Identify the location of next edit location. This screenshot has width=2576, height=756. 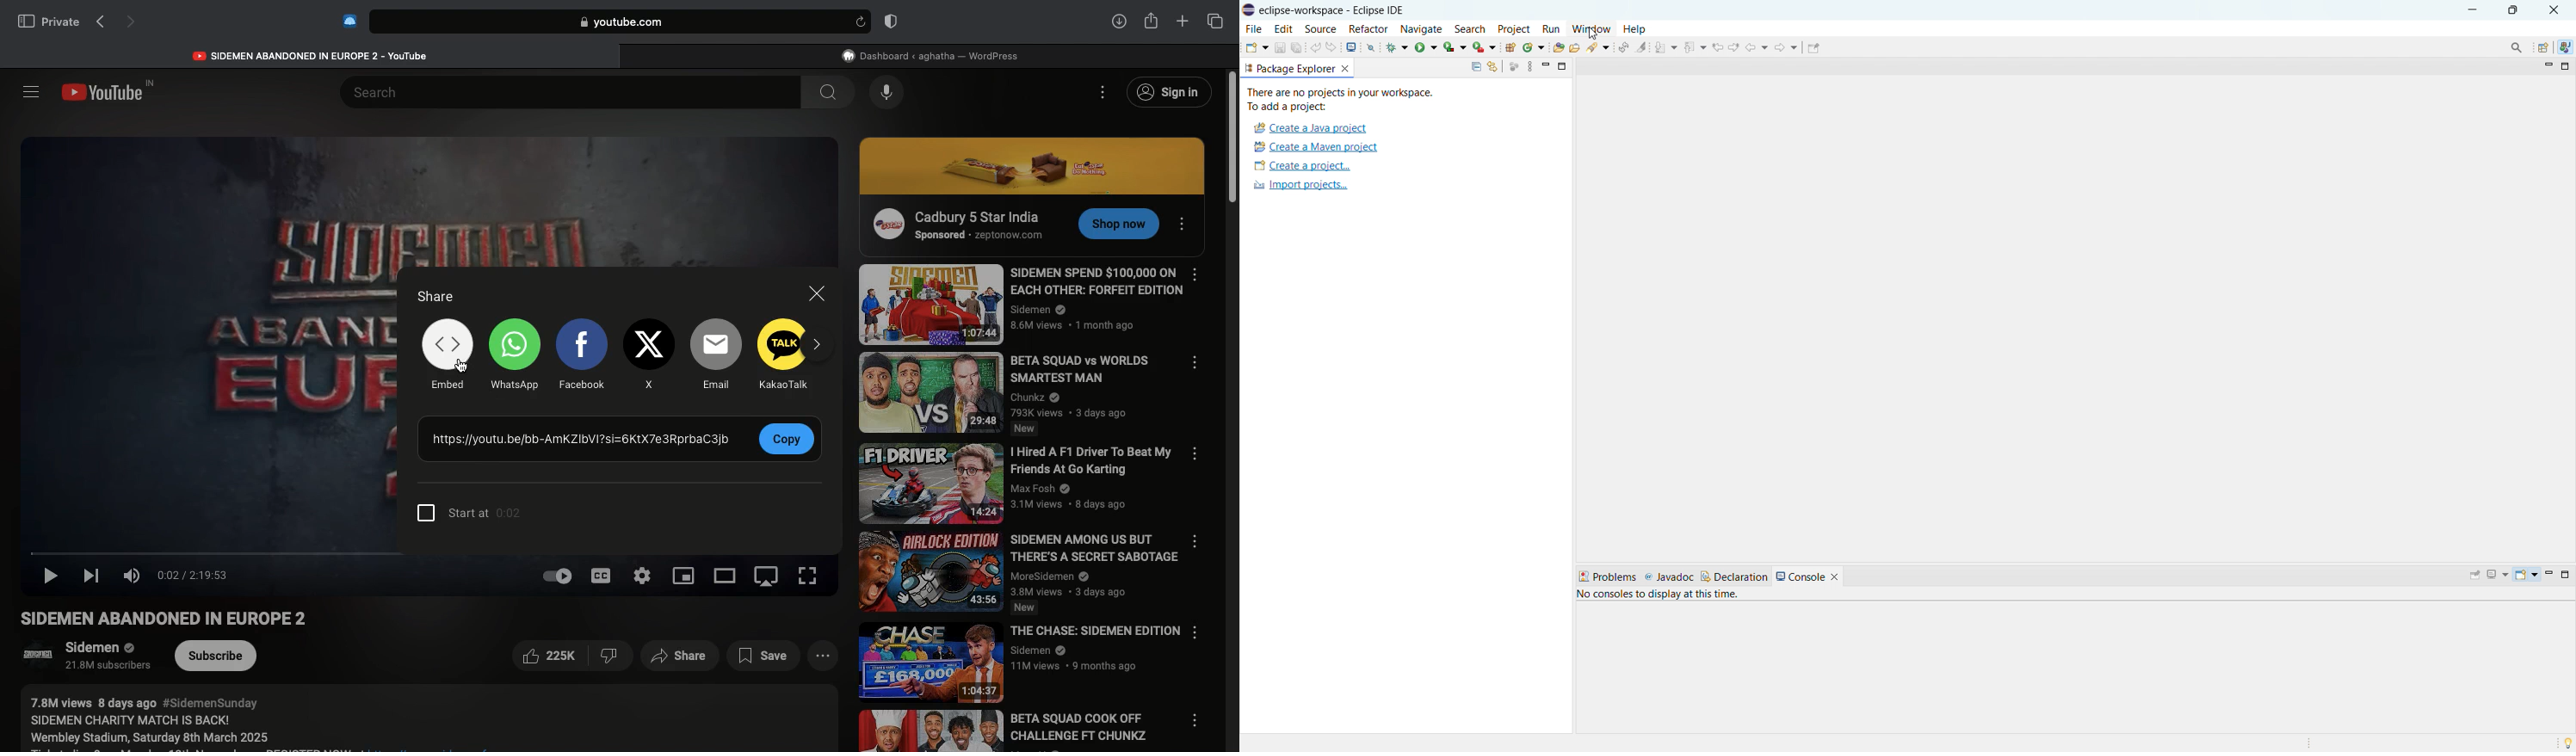
(1735, 47).